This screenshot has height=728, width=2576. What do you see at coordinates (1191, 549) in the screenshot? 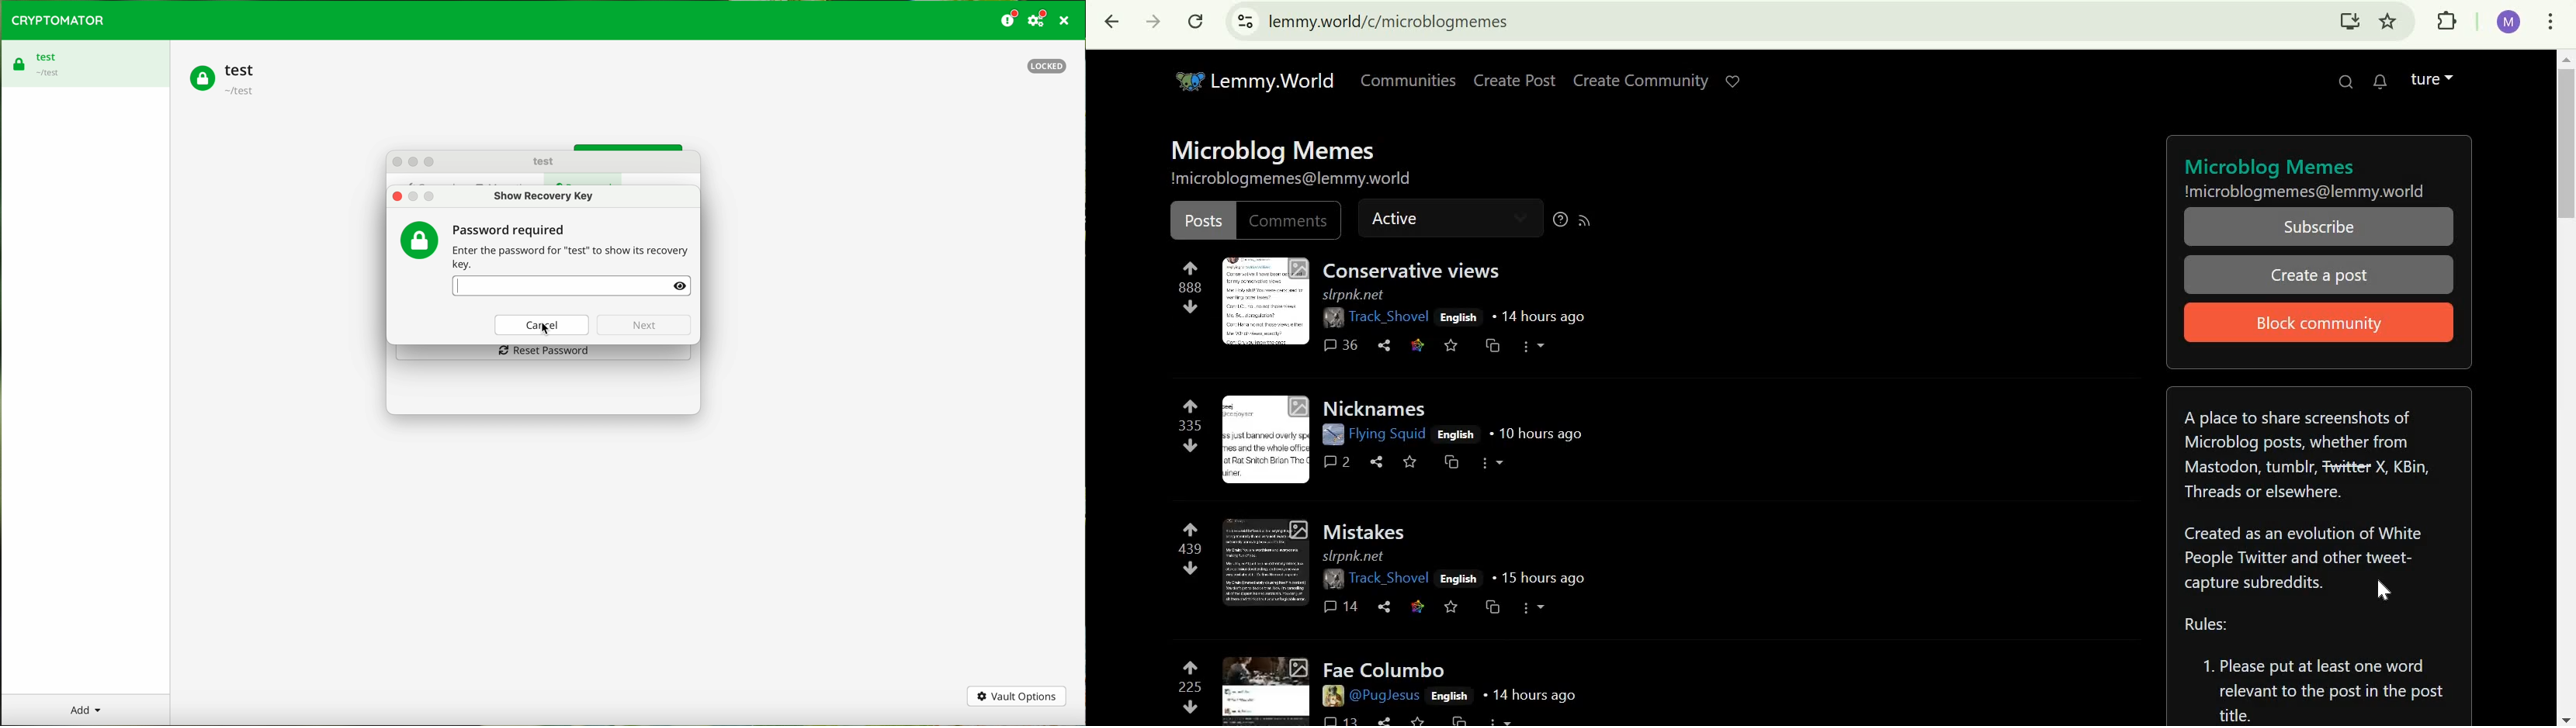
I see `439 points` at bounding box center [1191, 549].